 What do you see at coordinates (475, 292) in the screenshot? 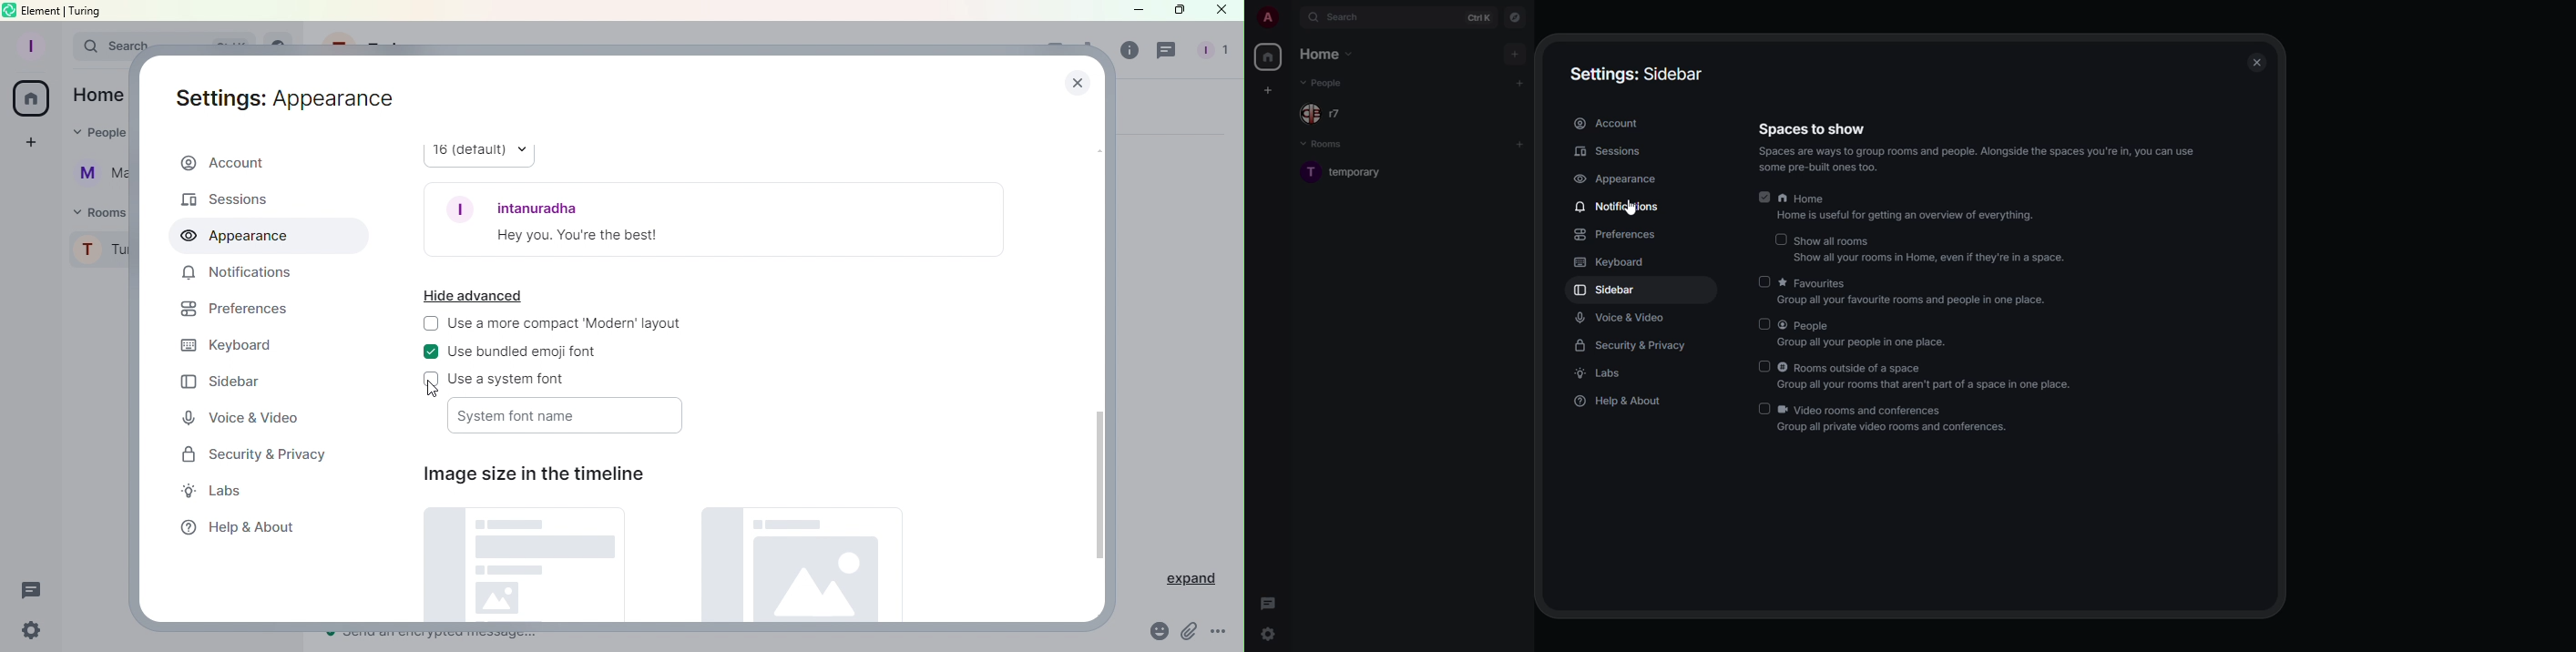
I see `Hide advanced` at bounding box center [475, 292].